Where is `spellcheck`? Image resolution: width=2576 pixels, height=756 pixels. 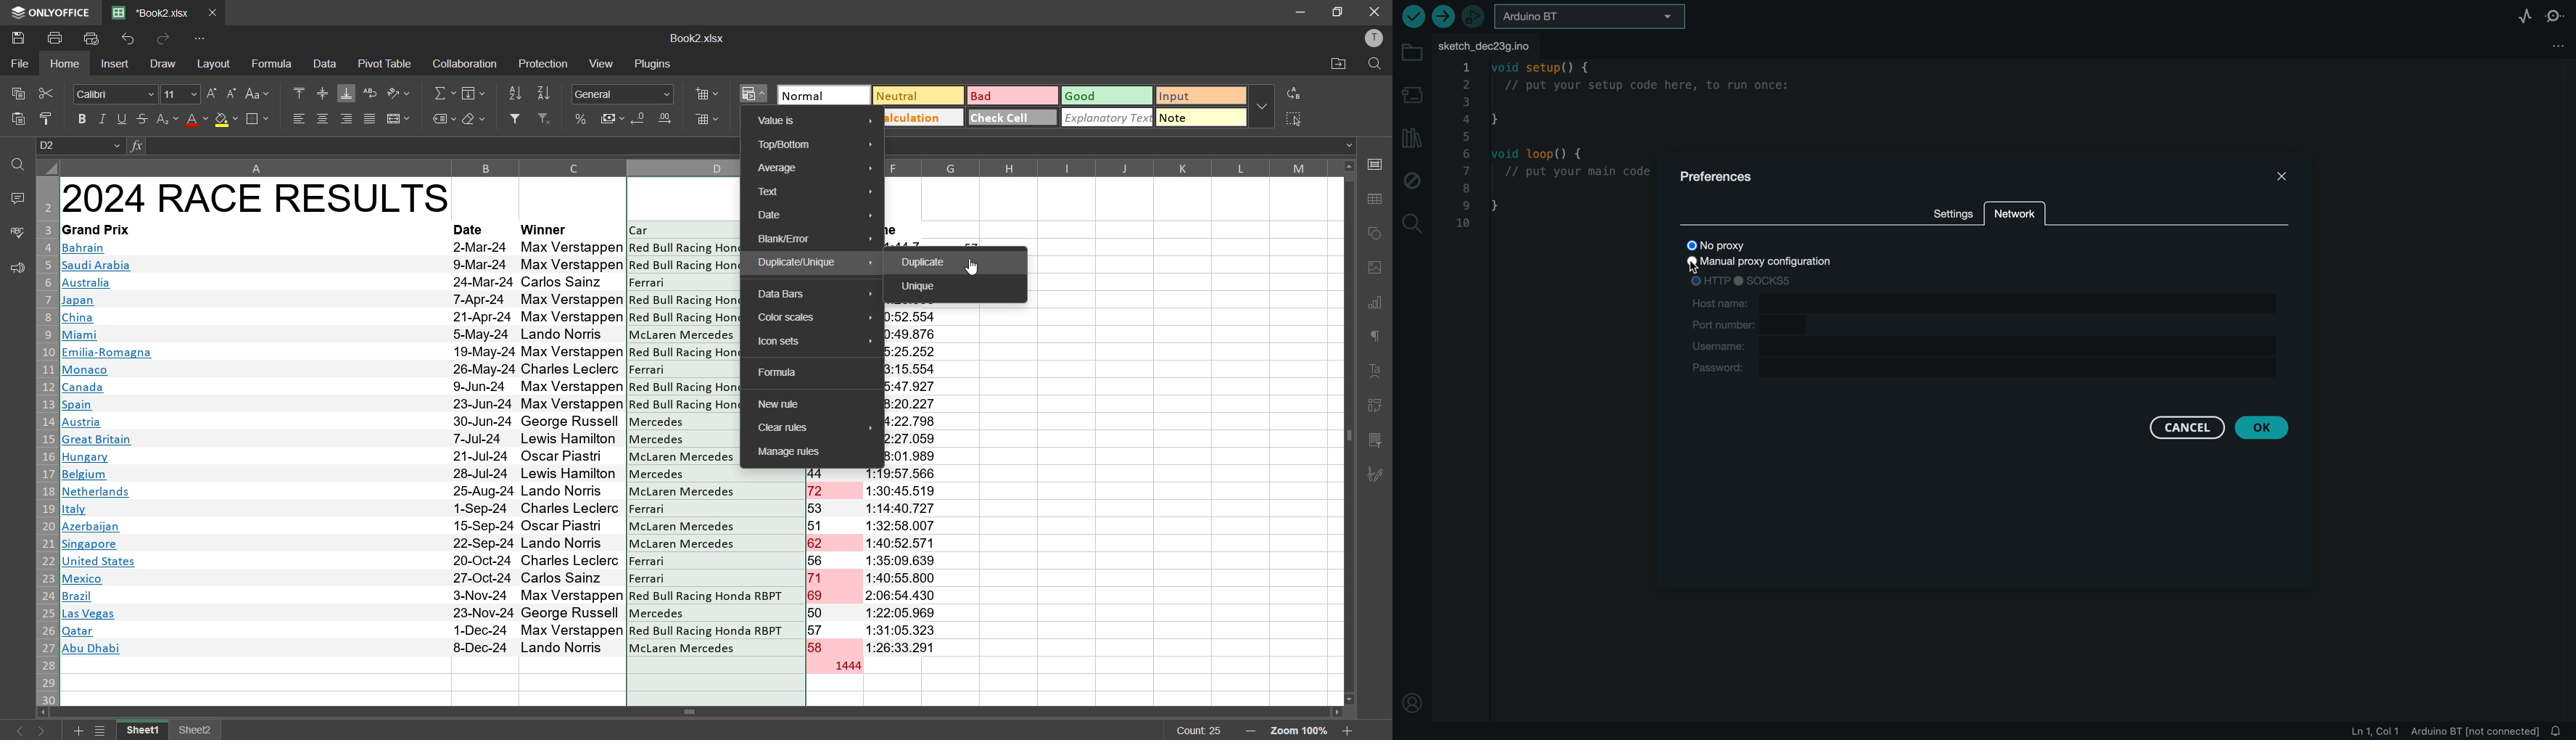
spellcheck is located at coordinates (16, 234).